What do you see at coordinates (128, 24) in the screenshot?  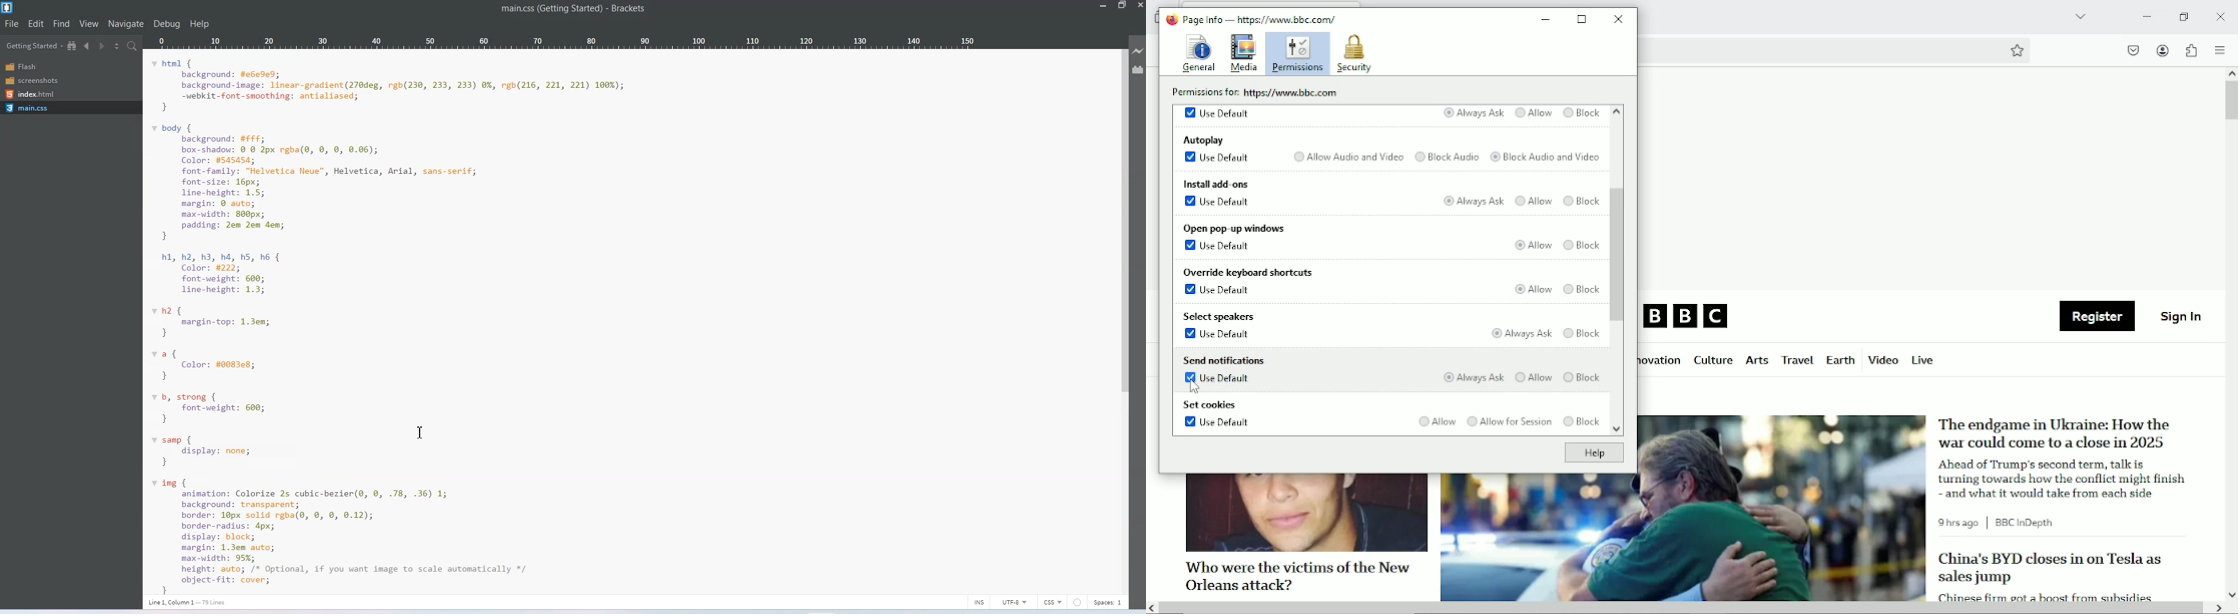 I see `Navigate` at bounding box center [128, 24].